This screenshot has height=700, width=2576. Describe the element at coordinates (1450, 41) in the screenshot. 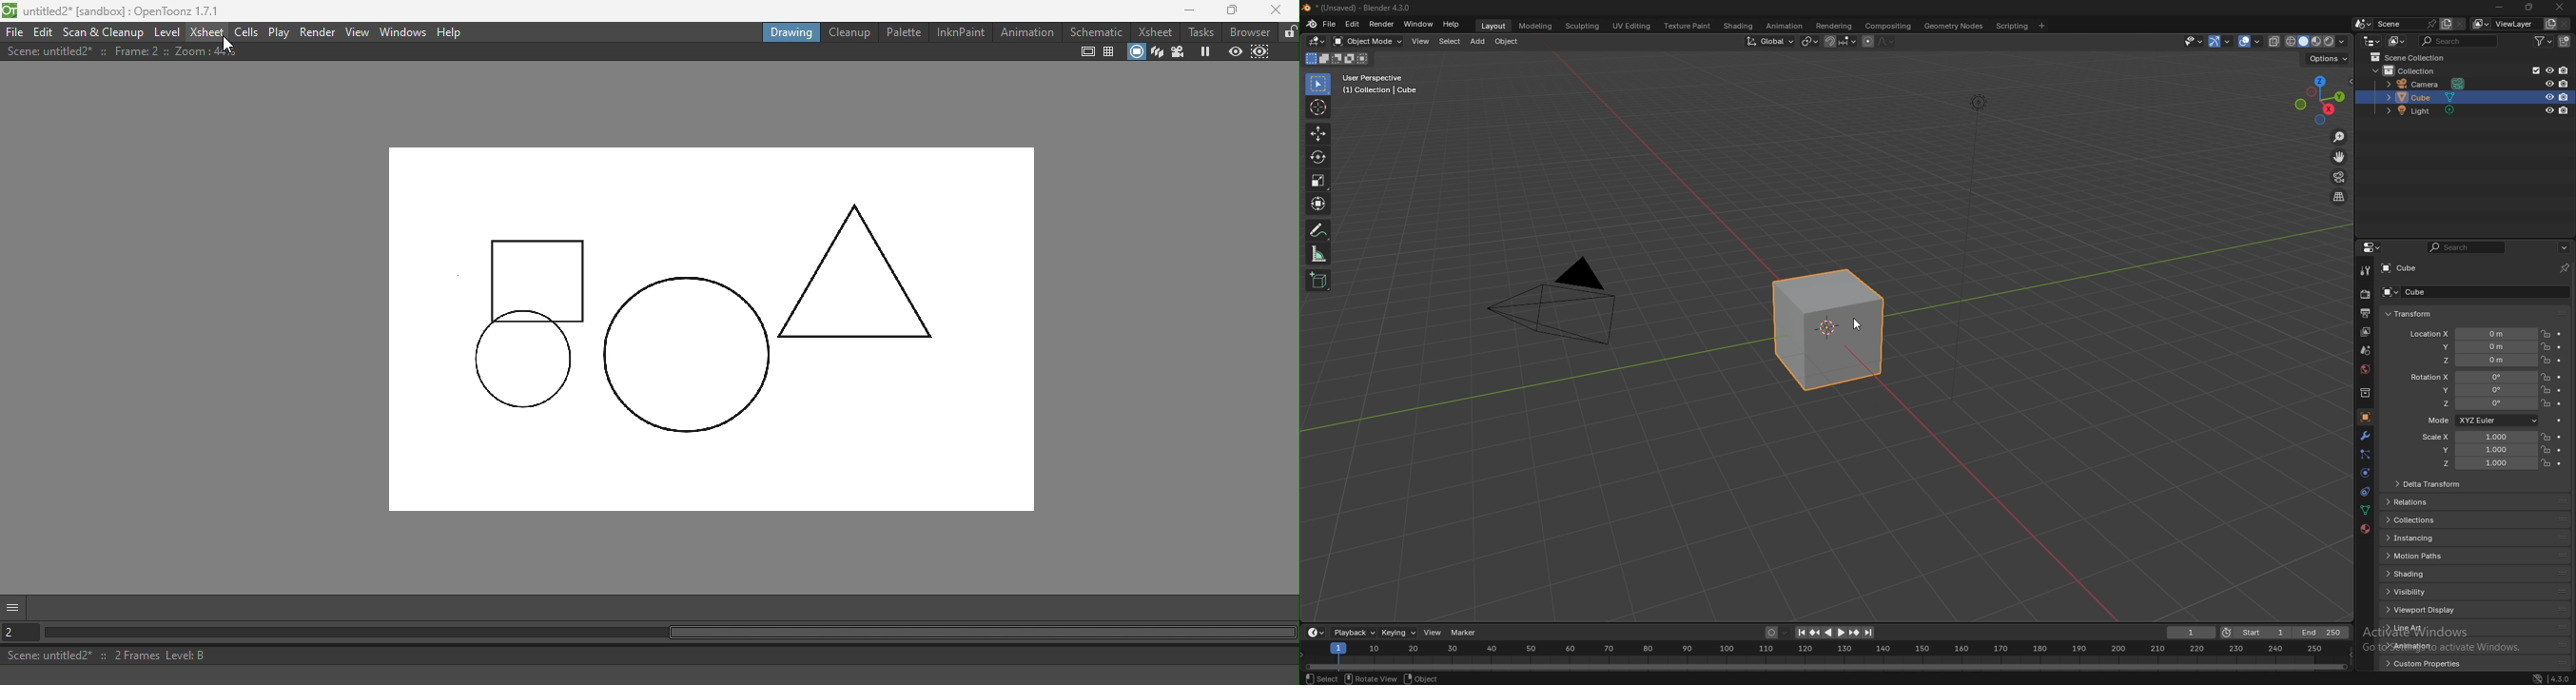

I see `select` at that location.